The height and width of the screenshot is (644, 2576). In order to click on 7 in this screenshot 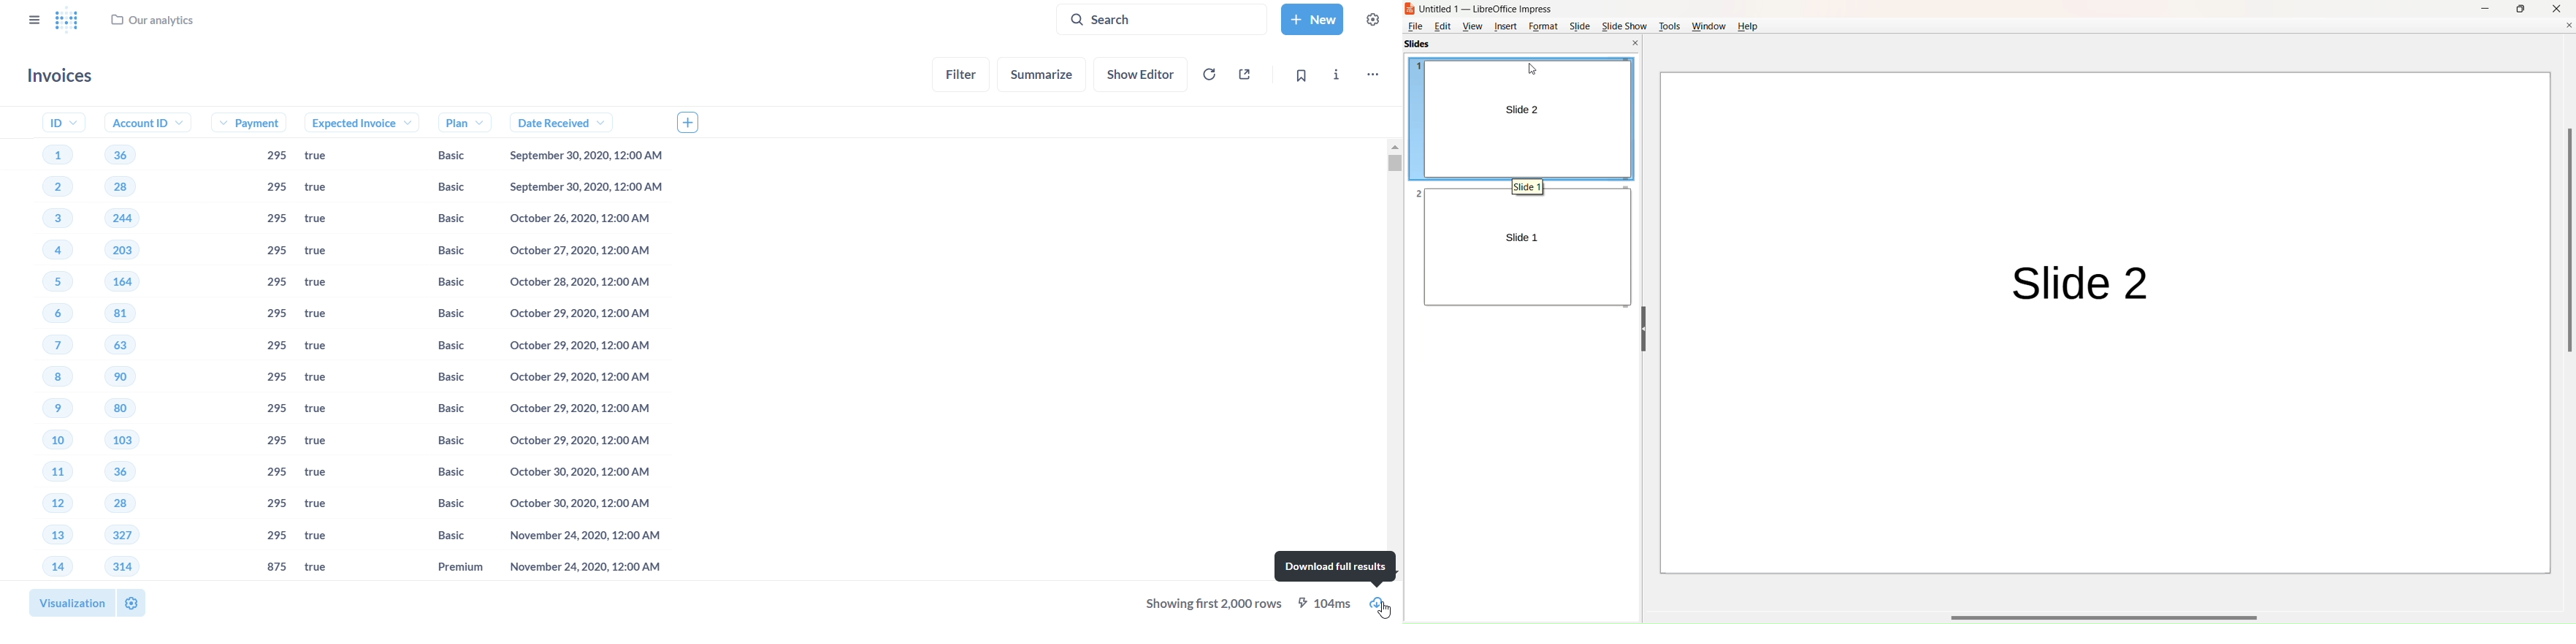, I will do `click(42, 346)`.